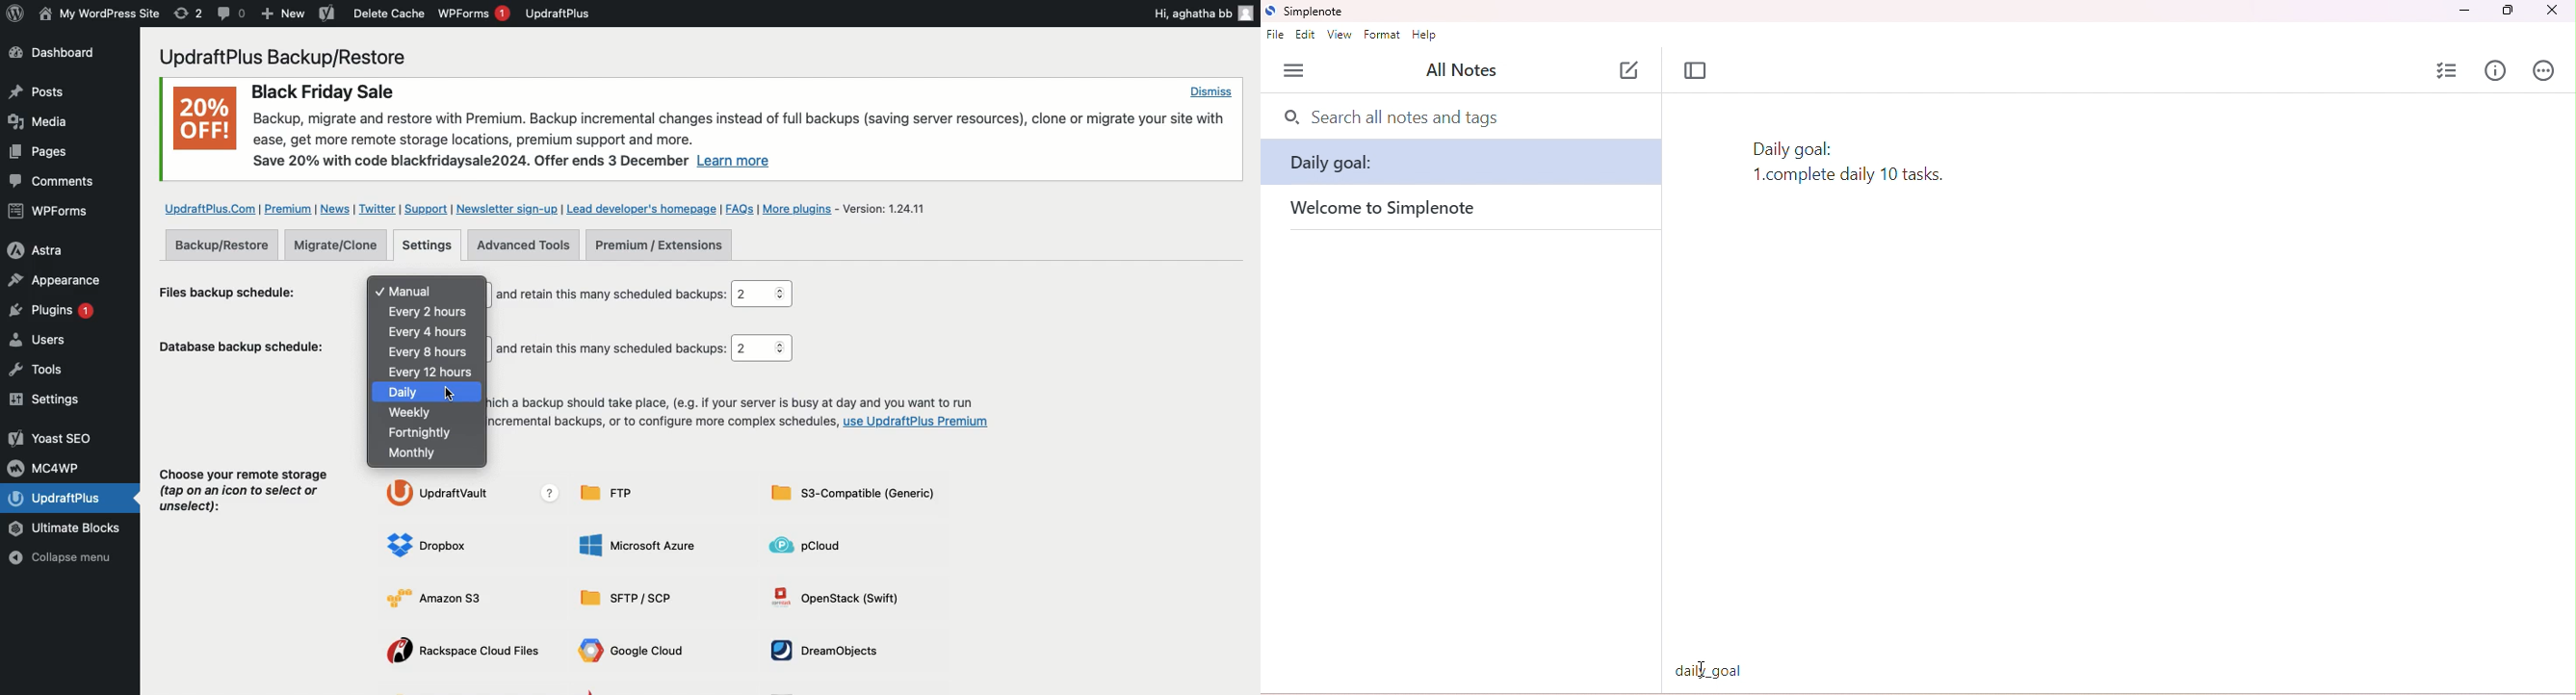  What do you see at coordinates (188, 13) in the screenshot?
I see `Revision` at bounding box center [188, 13].